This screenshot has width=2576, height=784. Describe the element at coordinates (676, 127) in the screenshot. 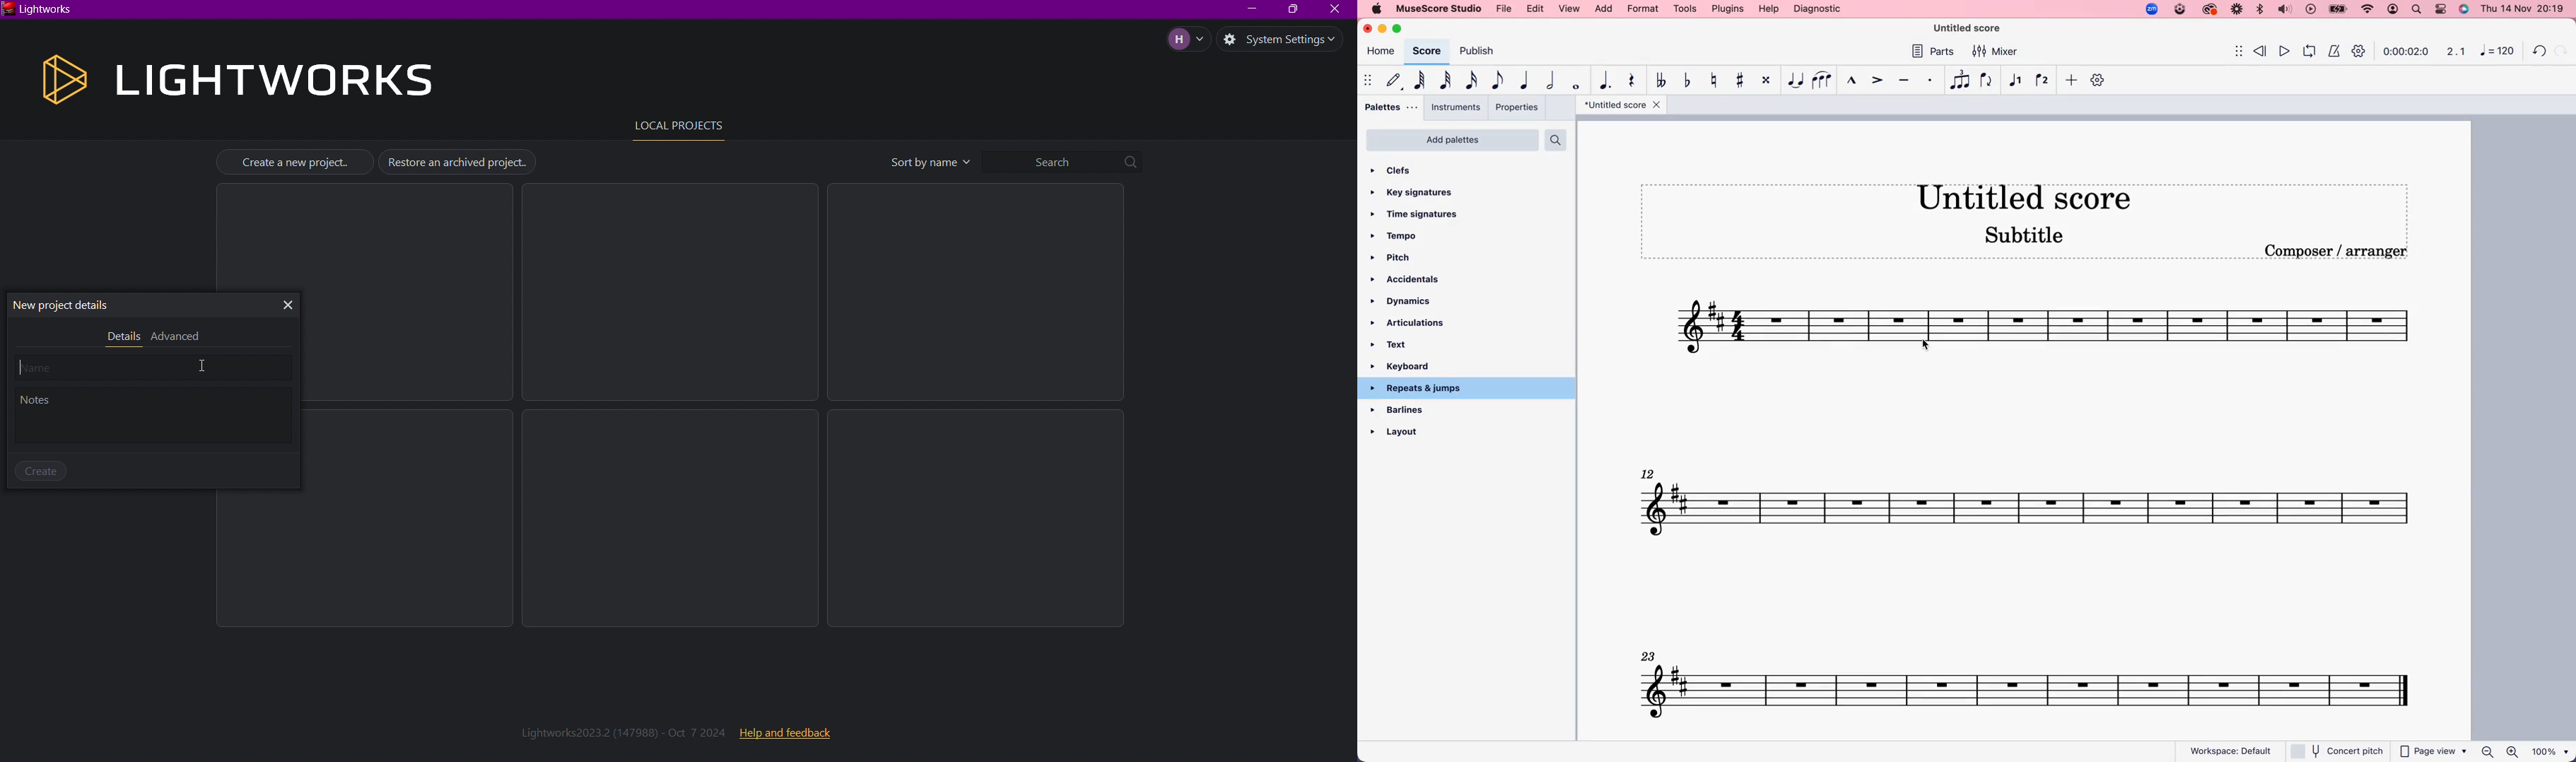

I see `Local Projects` at that location.